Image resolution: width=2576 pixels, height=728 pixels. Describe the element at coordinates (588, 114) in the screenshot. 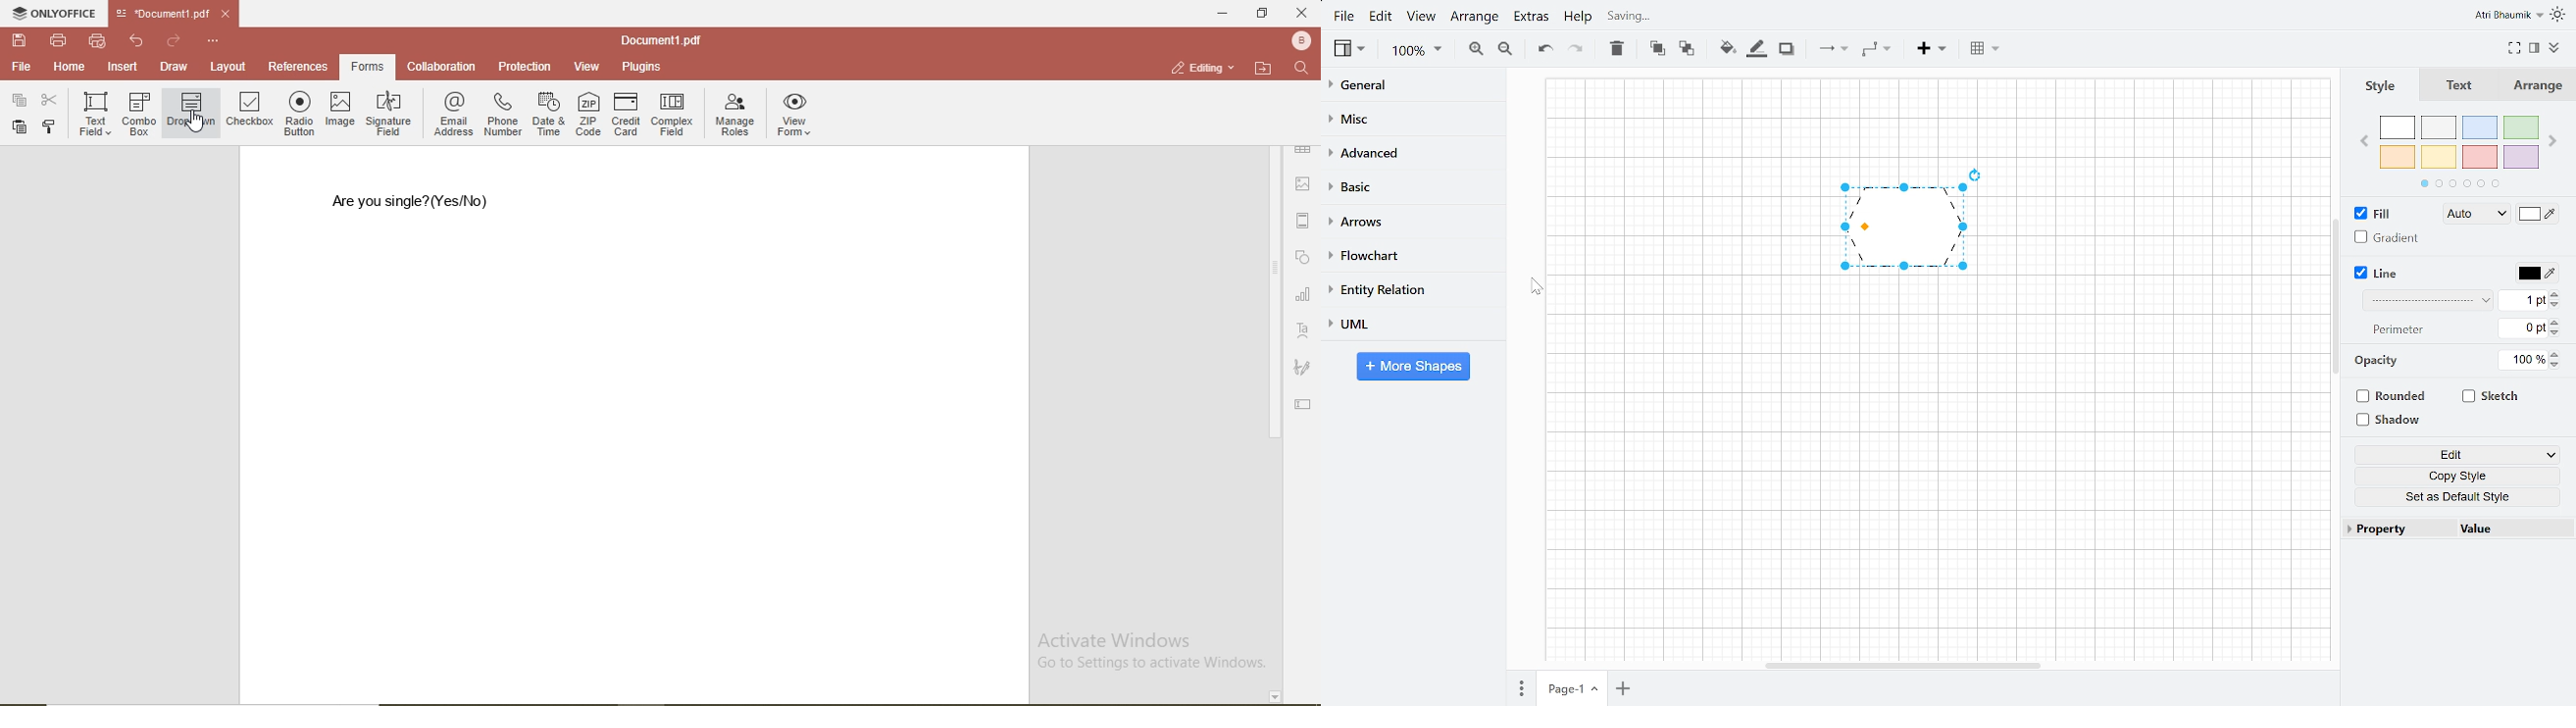

I see `ZIP code` at that location.